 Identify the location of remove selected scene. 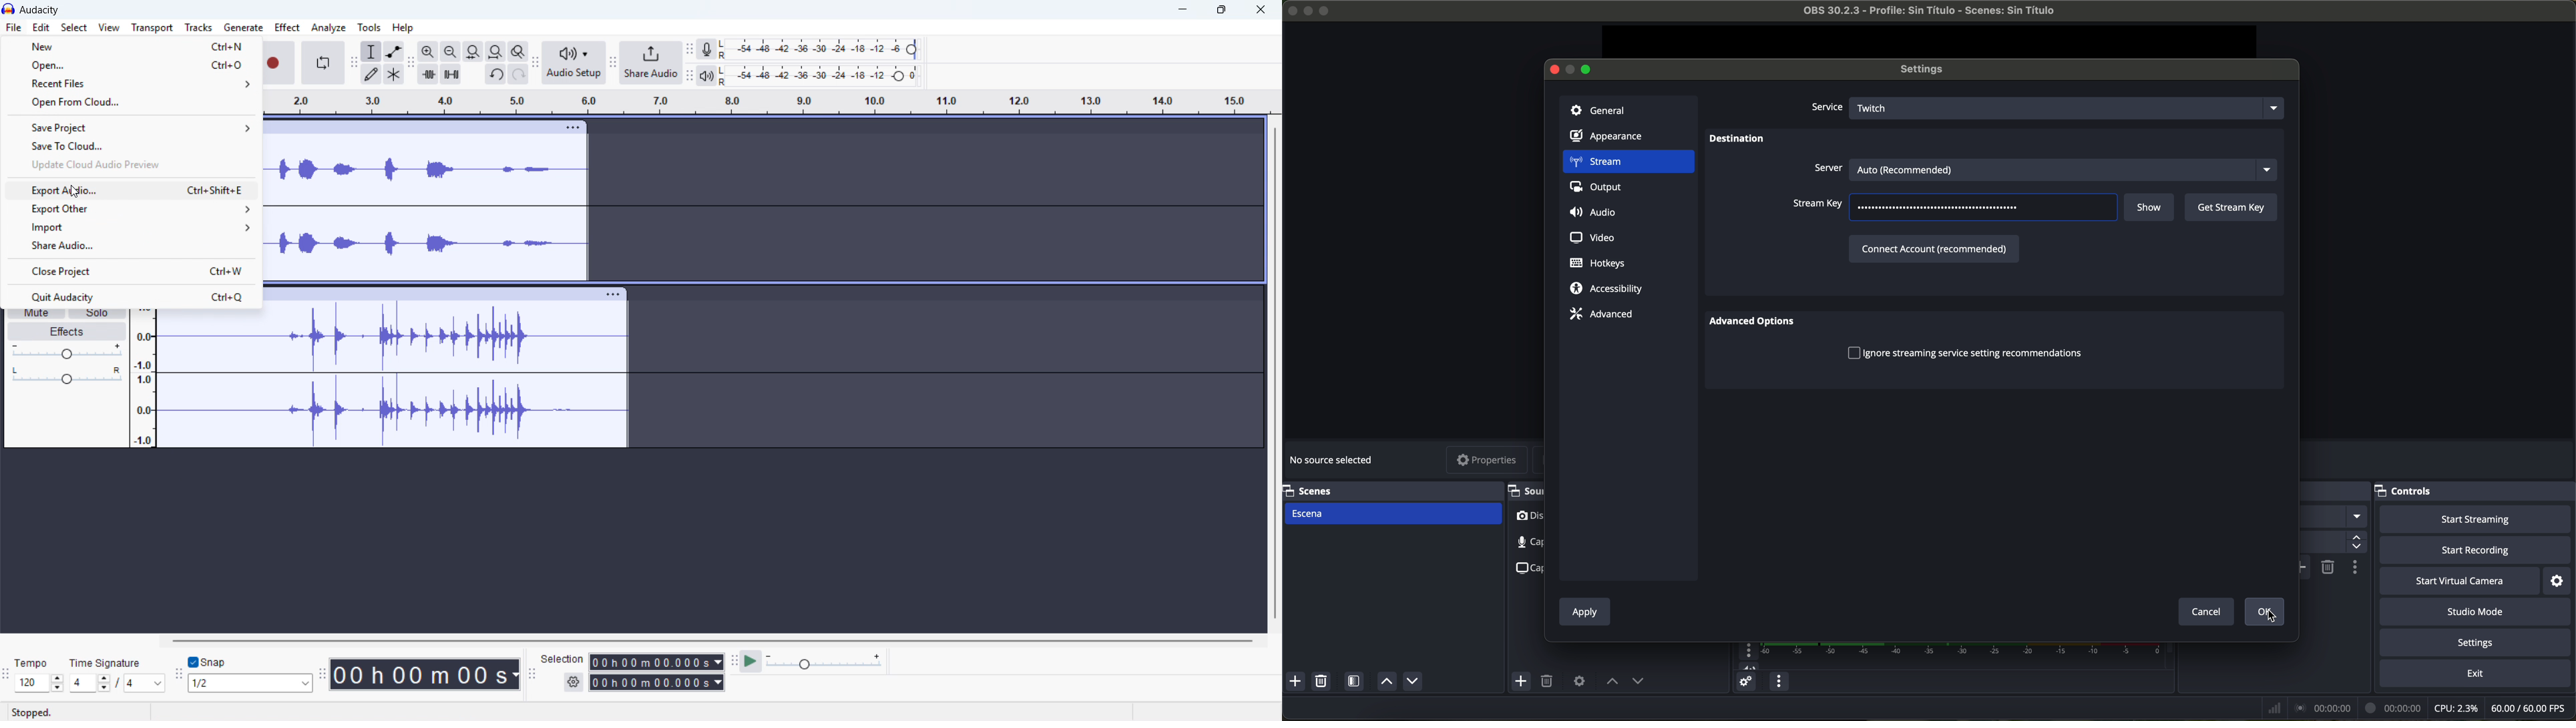
(1323, 683).